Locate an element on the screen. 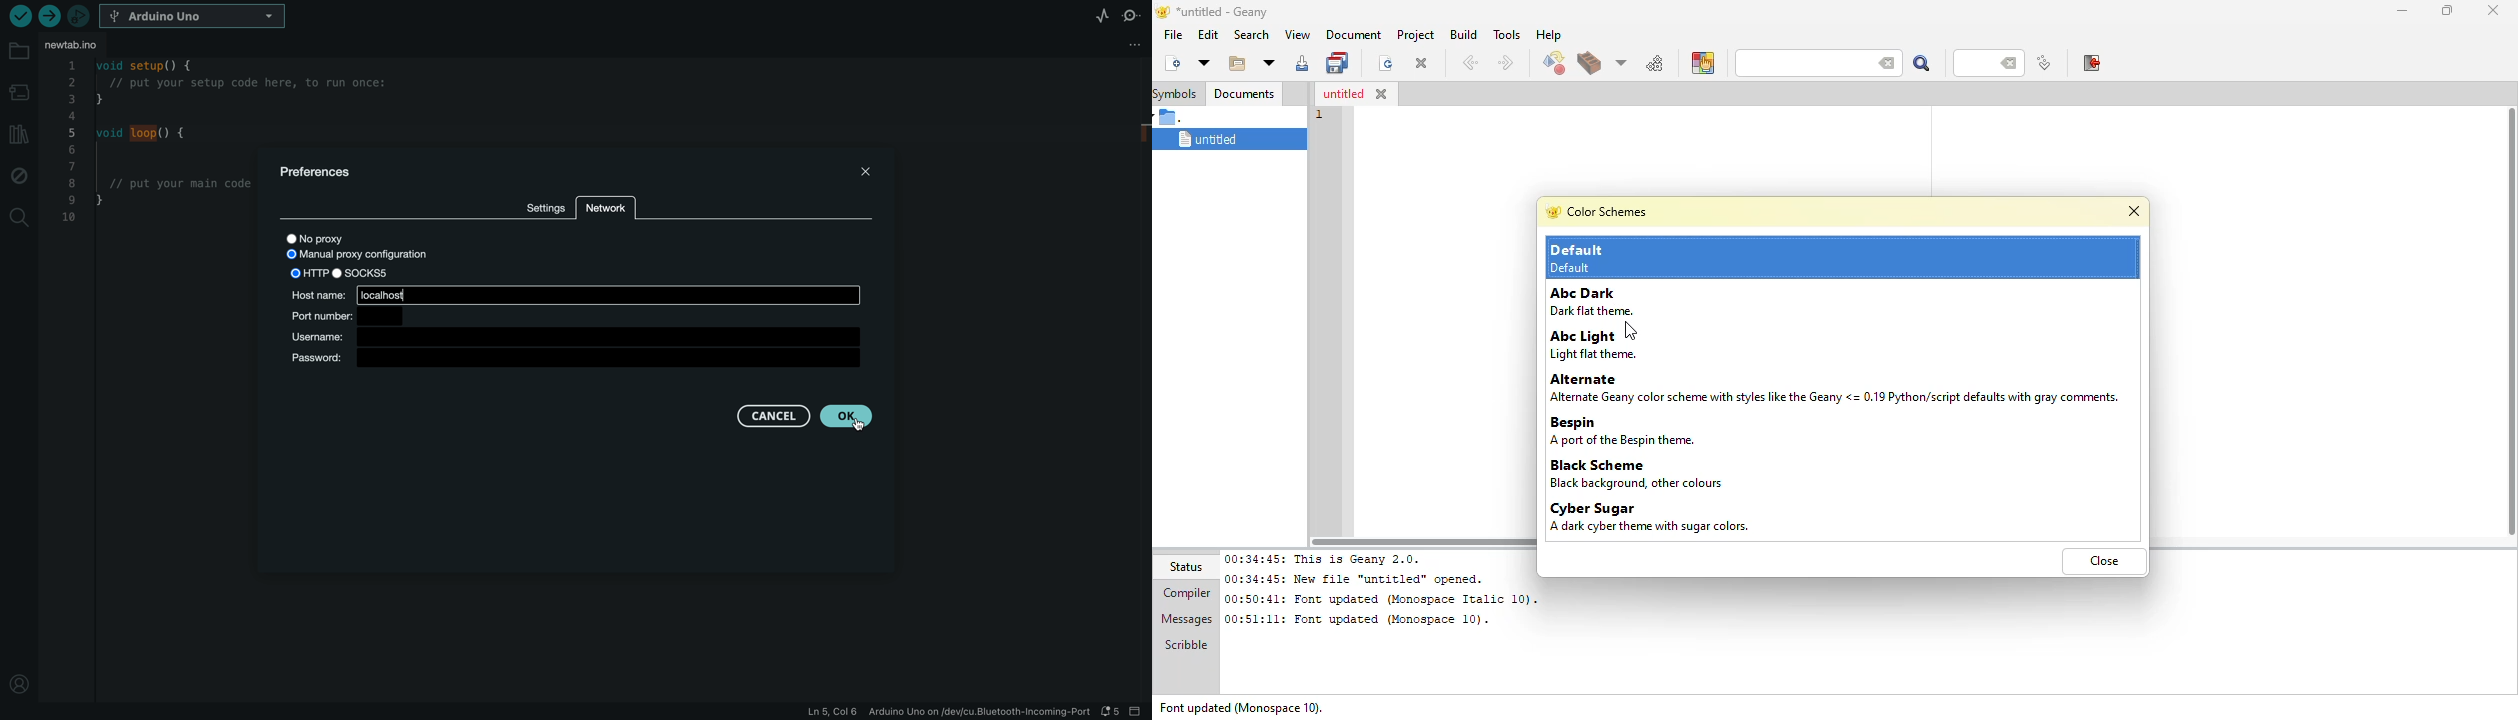 The height and width of the screenshot is (728, 2520). maximize is located at coordinates (2445, 9).